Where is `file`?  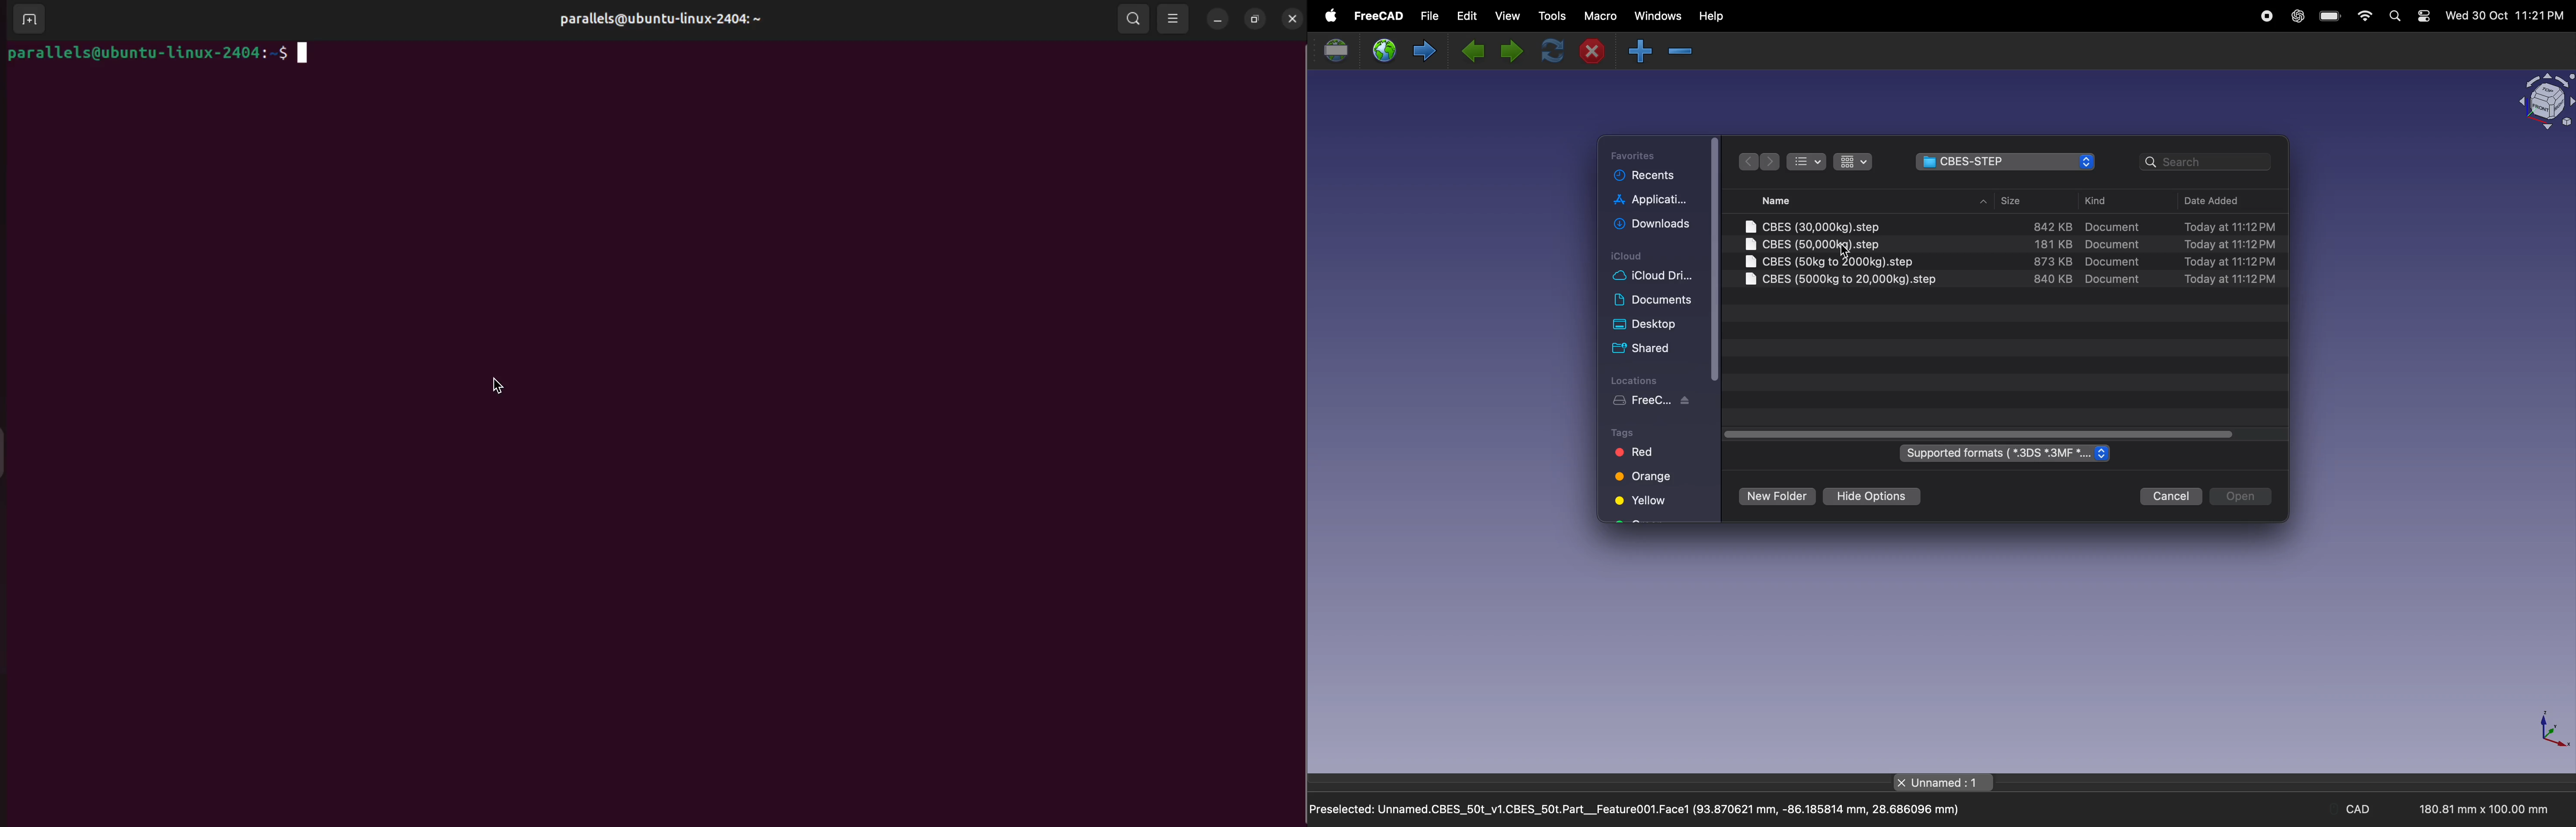 file is located at coordinates (1432, 17).